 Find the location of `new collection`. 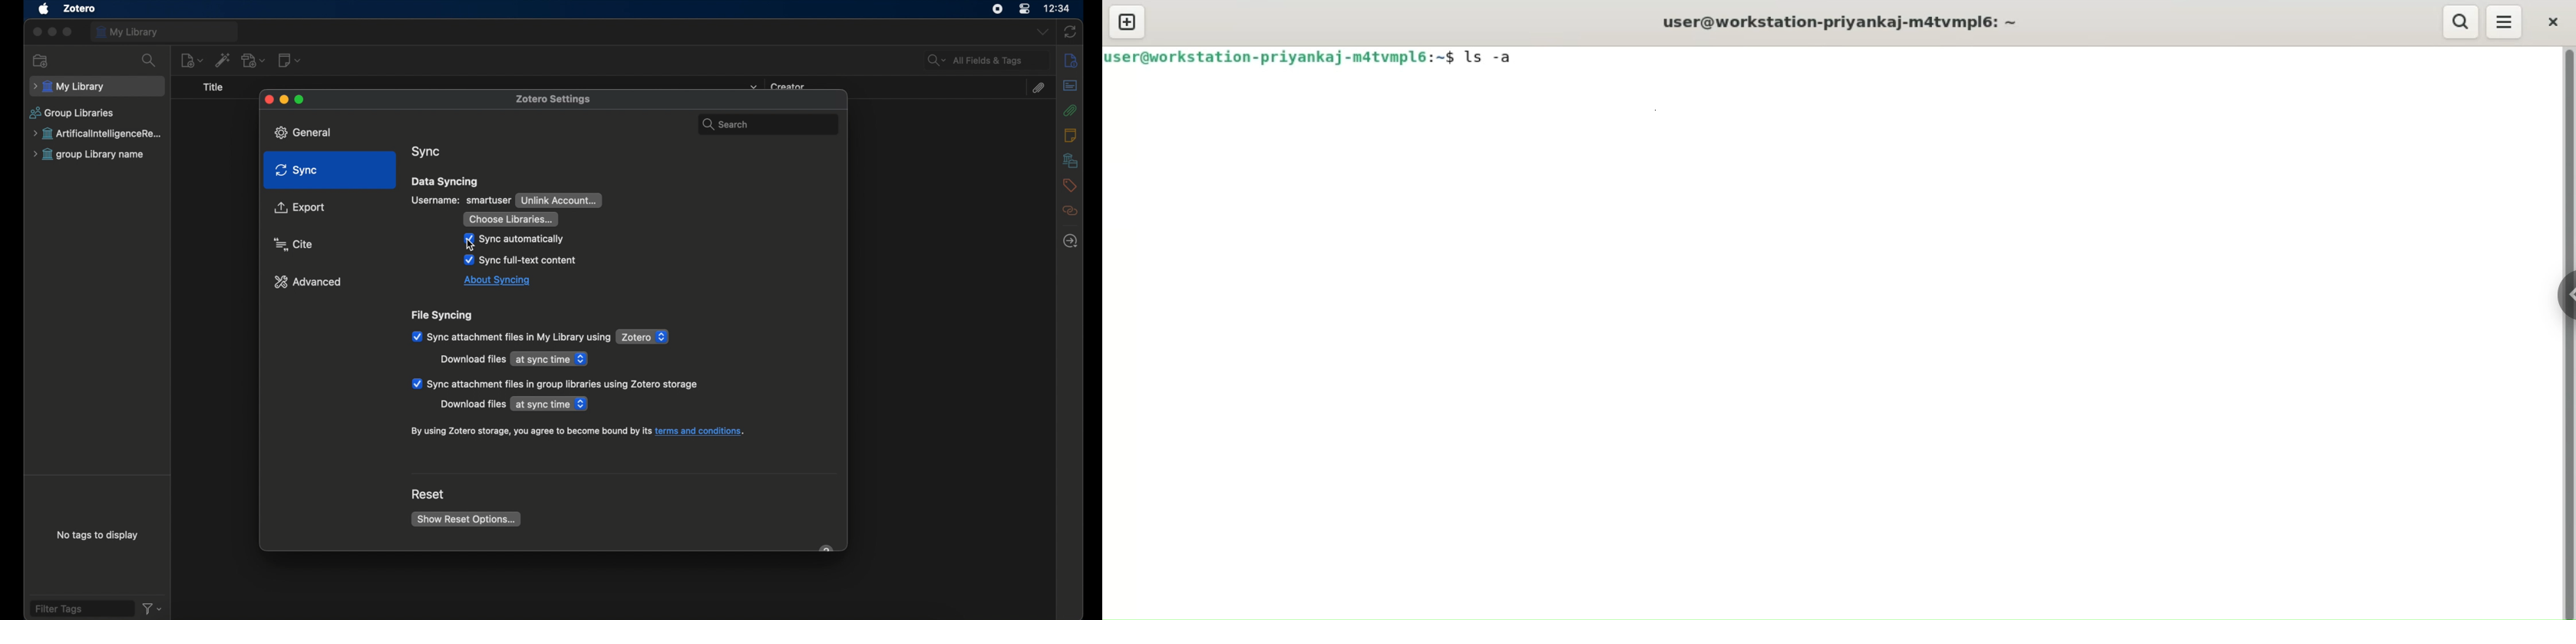

new collection is located at coordinates (41, 61).